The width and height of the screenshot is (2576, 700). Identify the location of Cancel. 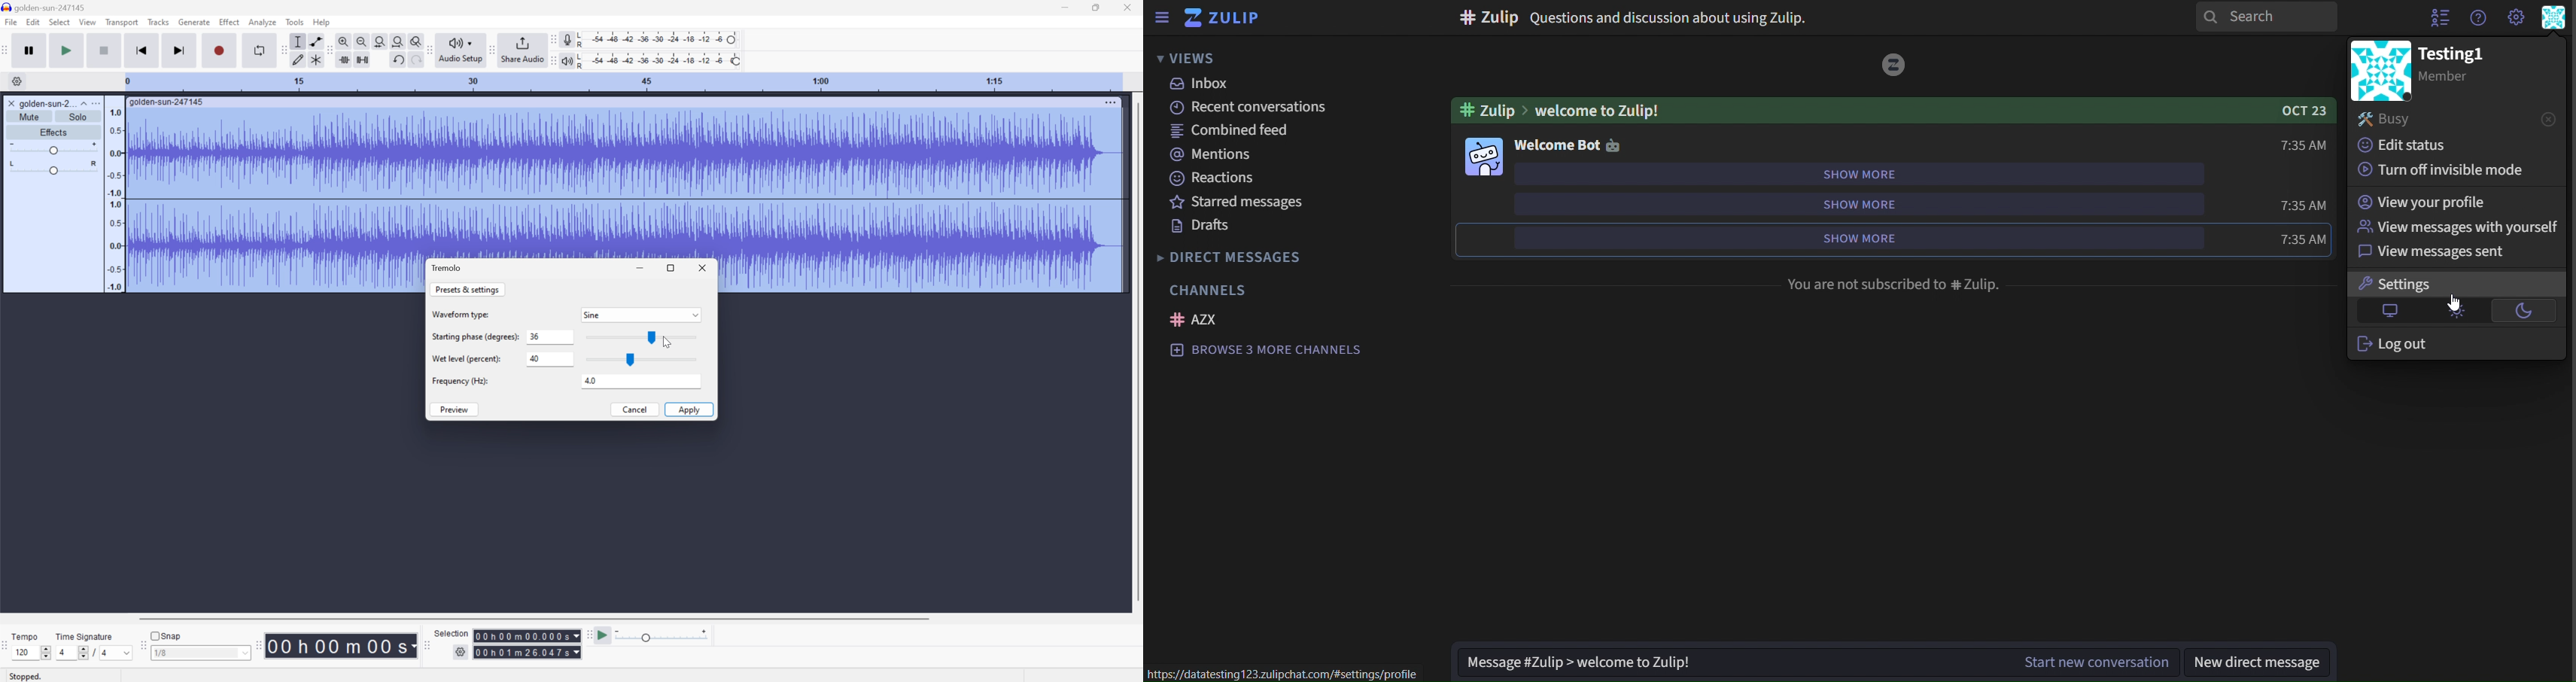
(634, 410).